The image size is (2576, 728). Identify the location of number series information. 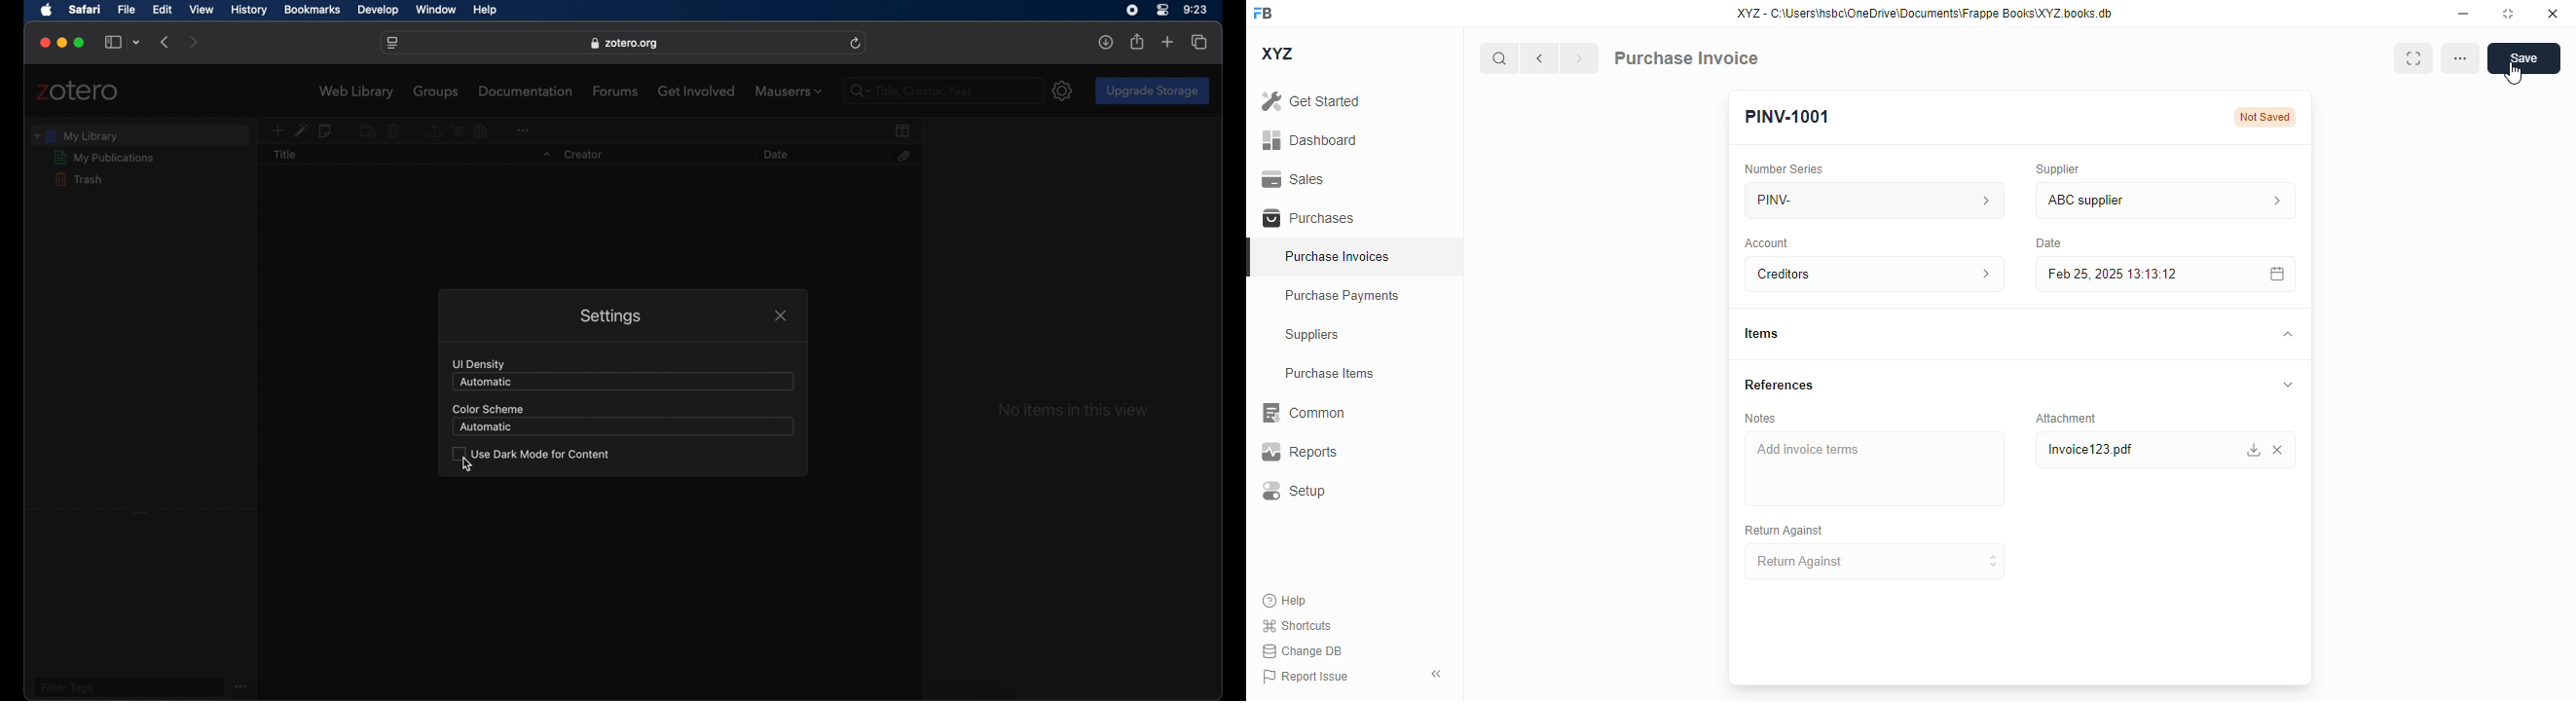
(1980, 200).